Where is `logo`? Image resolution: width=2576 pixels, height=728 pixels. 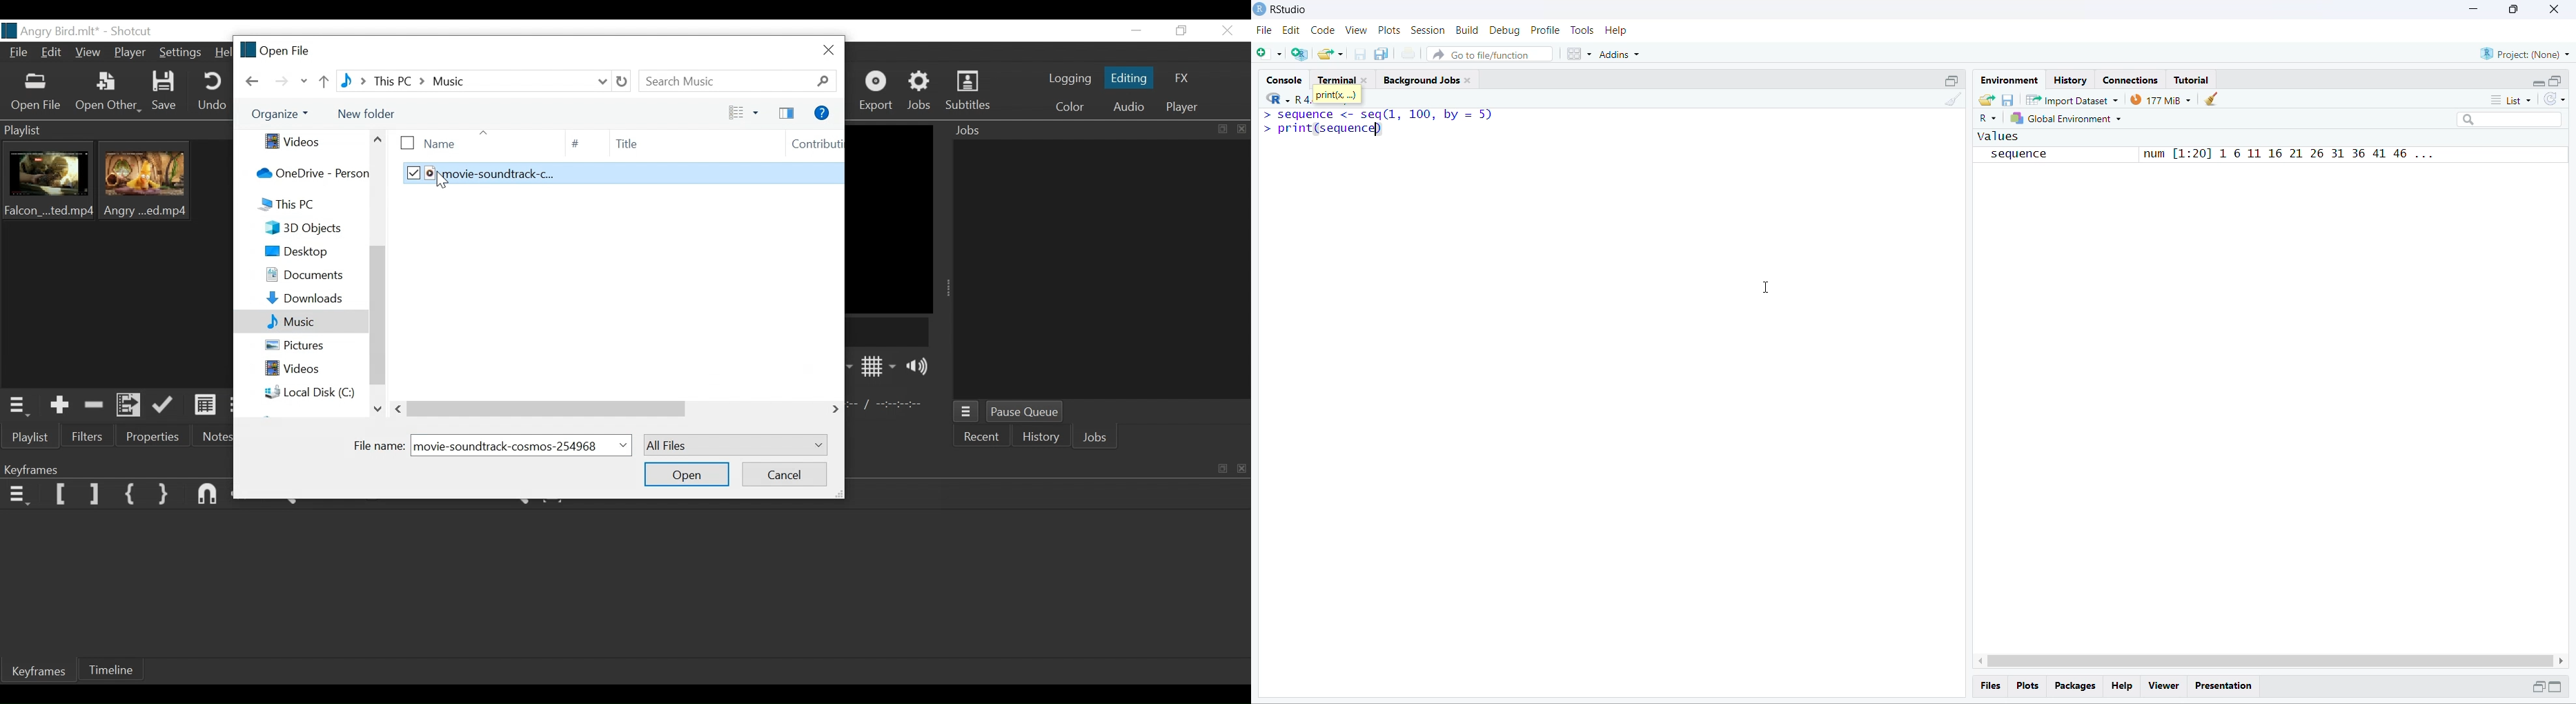
logo is located at coordinates (1259, 8).